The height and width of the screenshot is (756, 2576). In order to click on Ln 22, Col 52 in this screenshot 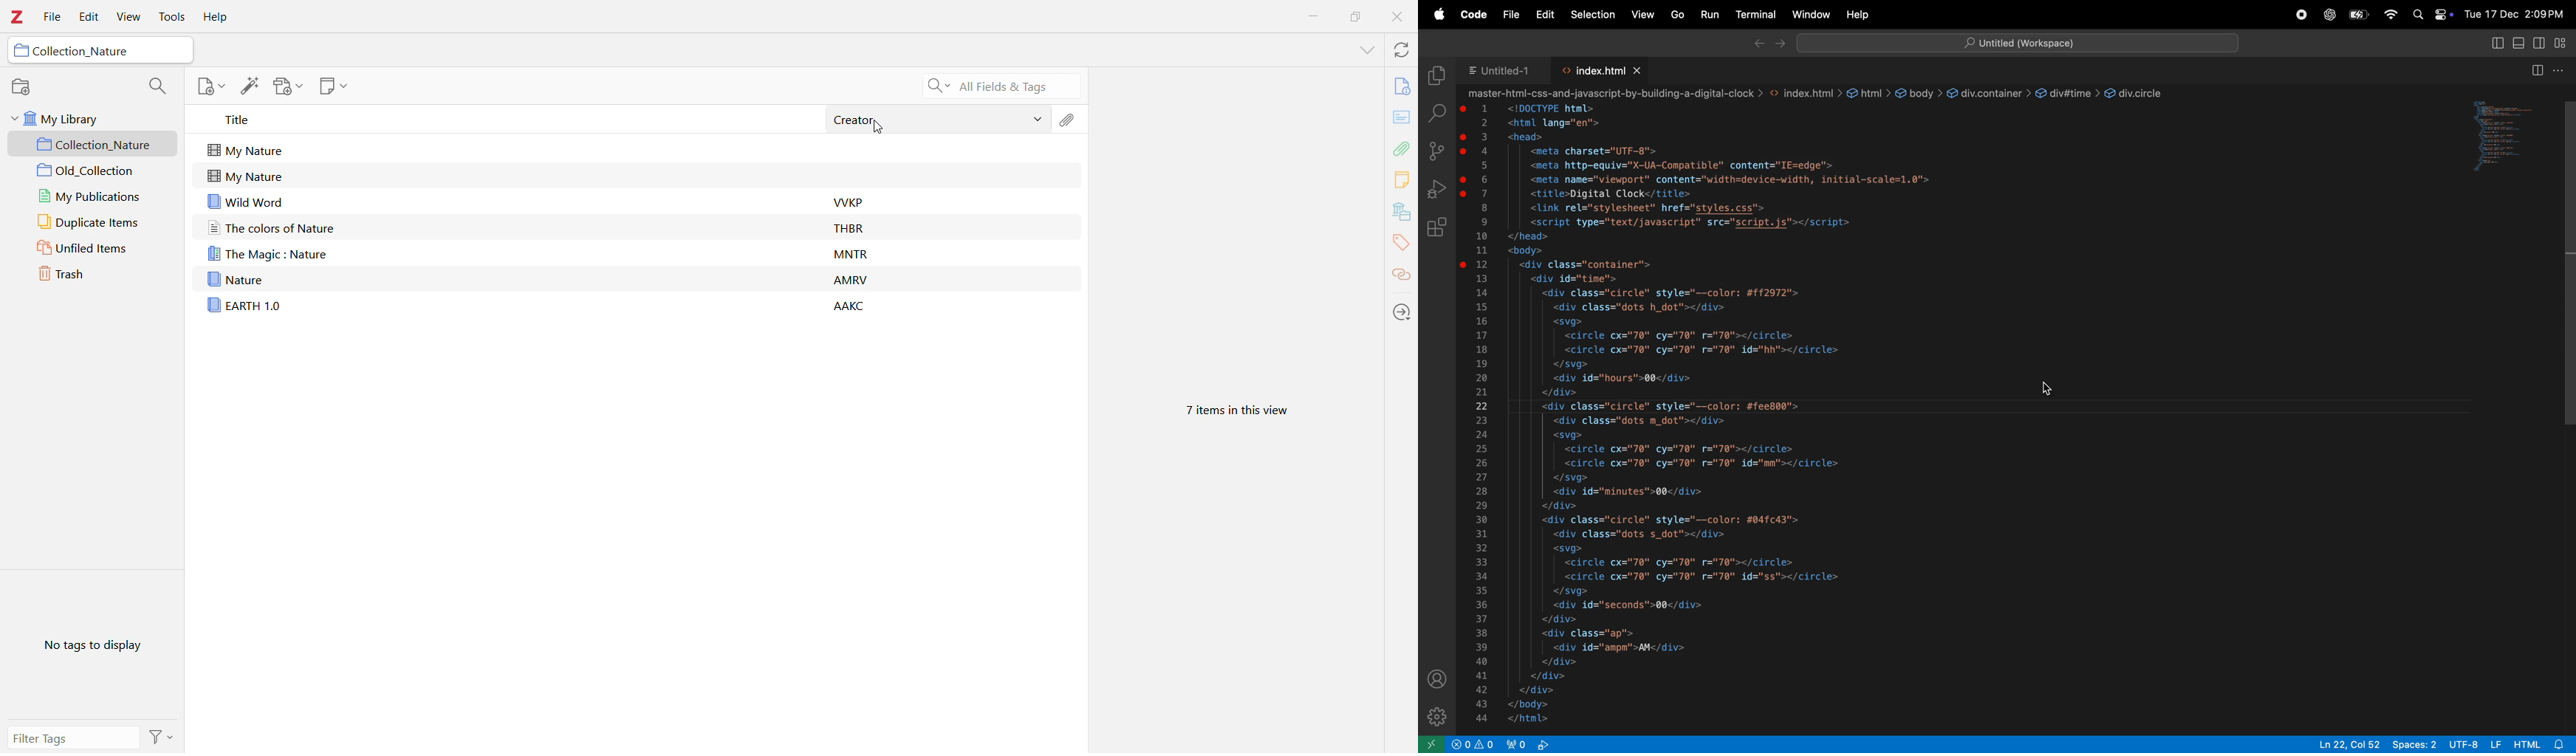, I will do `click(2345, 743)`.